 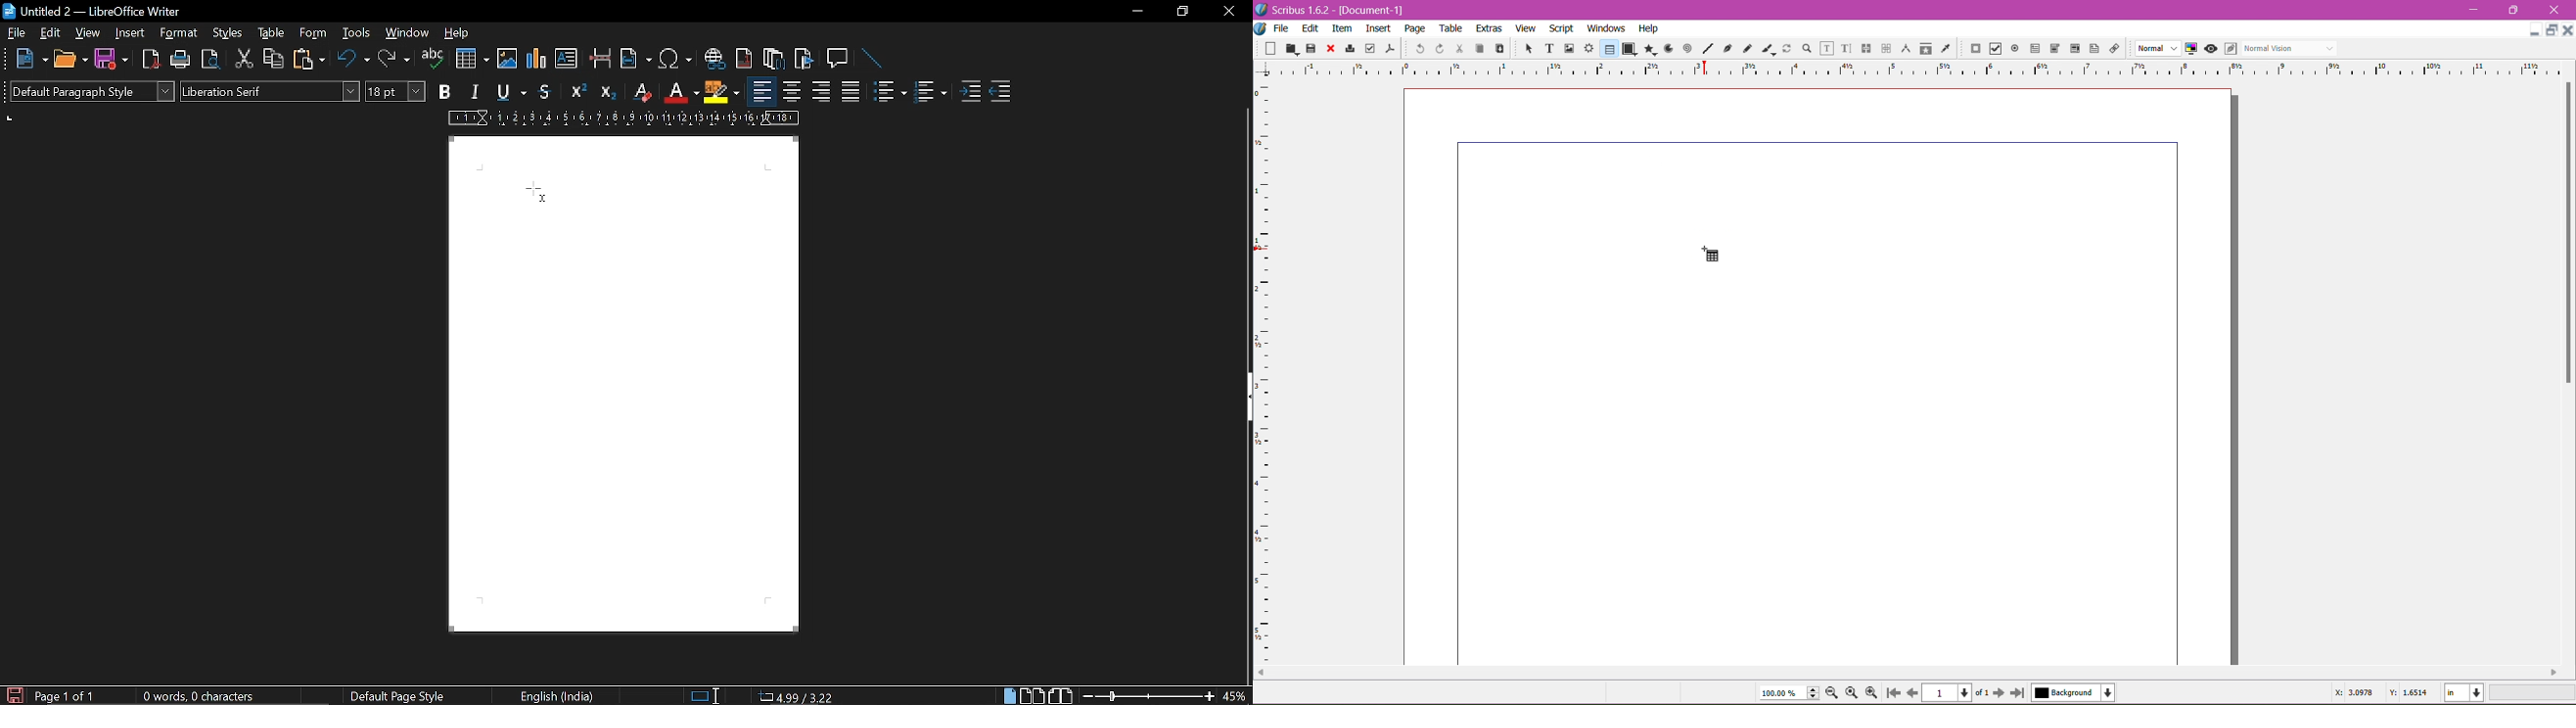 What do you see at coordinates (270, 90) in the screenshot?
I see `text style` at bounding box center [270, 90].